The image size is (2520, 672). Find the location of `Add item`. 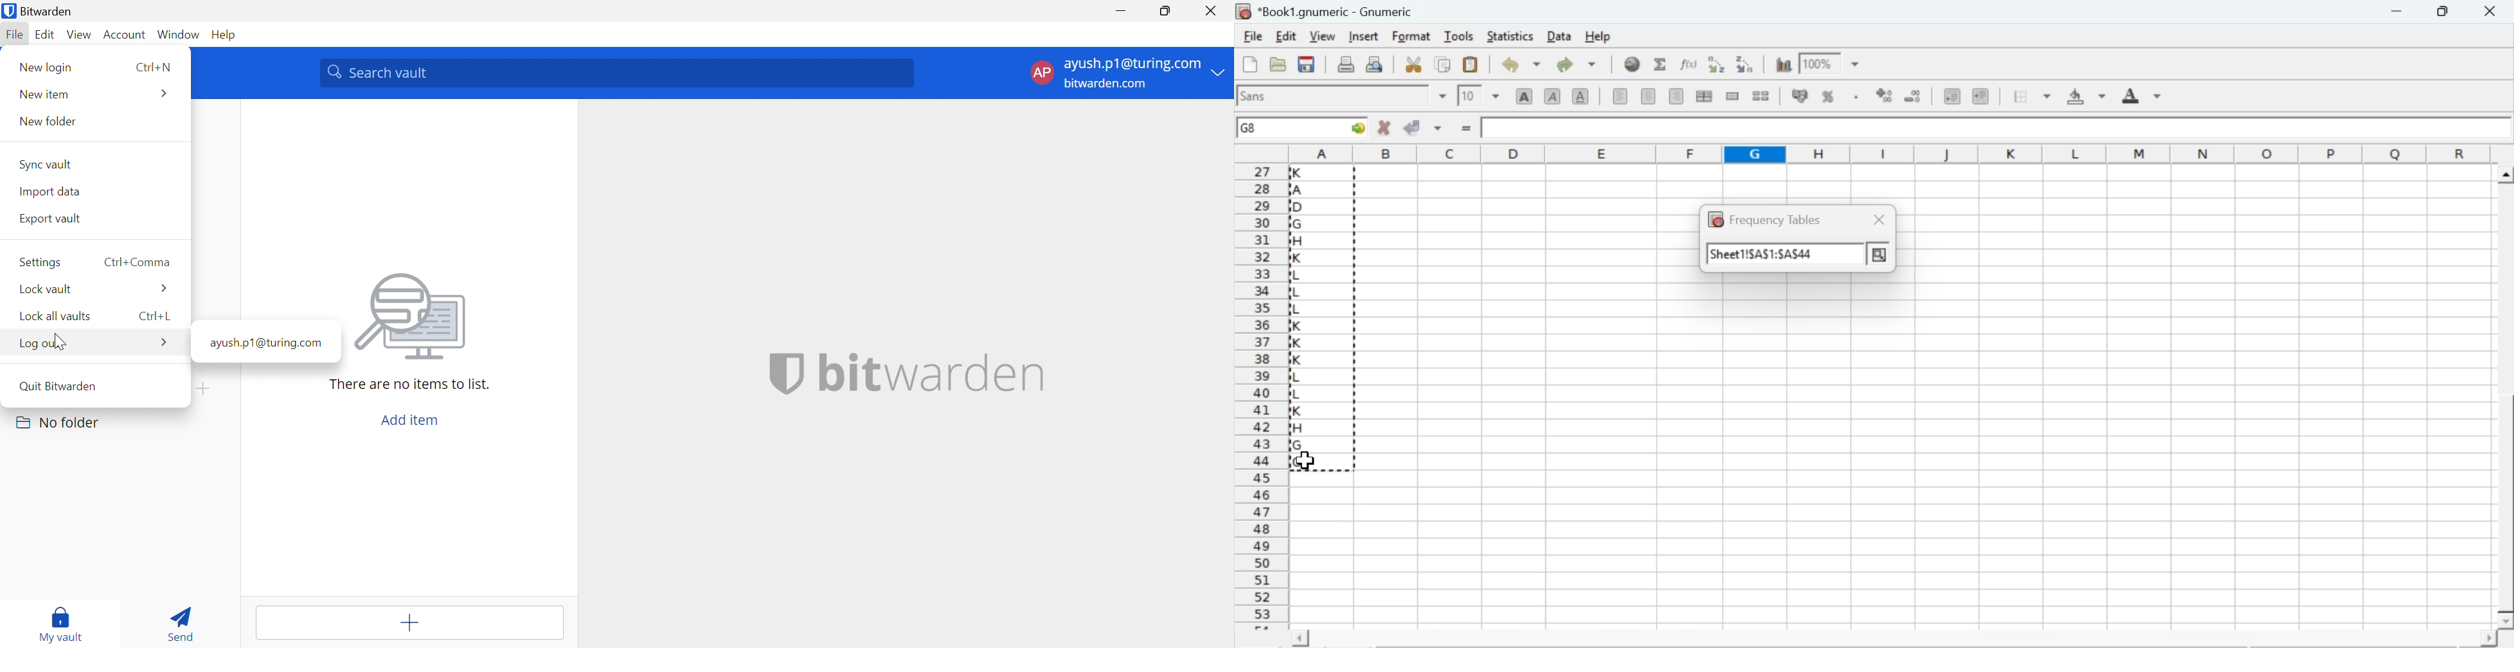

Add item is located at coordinates (410, 422).